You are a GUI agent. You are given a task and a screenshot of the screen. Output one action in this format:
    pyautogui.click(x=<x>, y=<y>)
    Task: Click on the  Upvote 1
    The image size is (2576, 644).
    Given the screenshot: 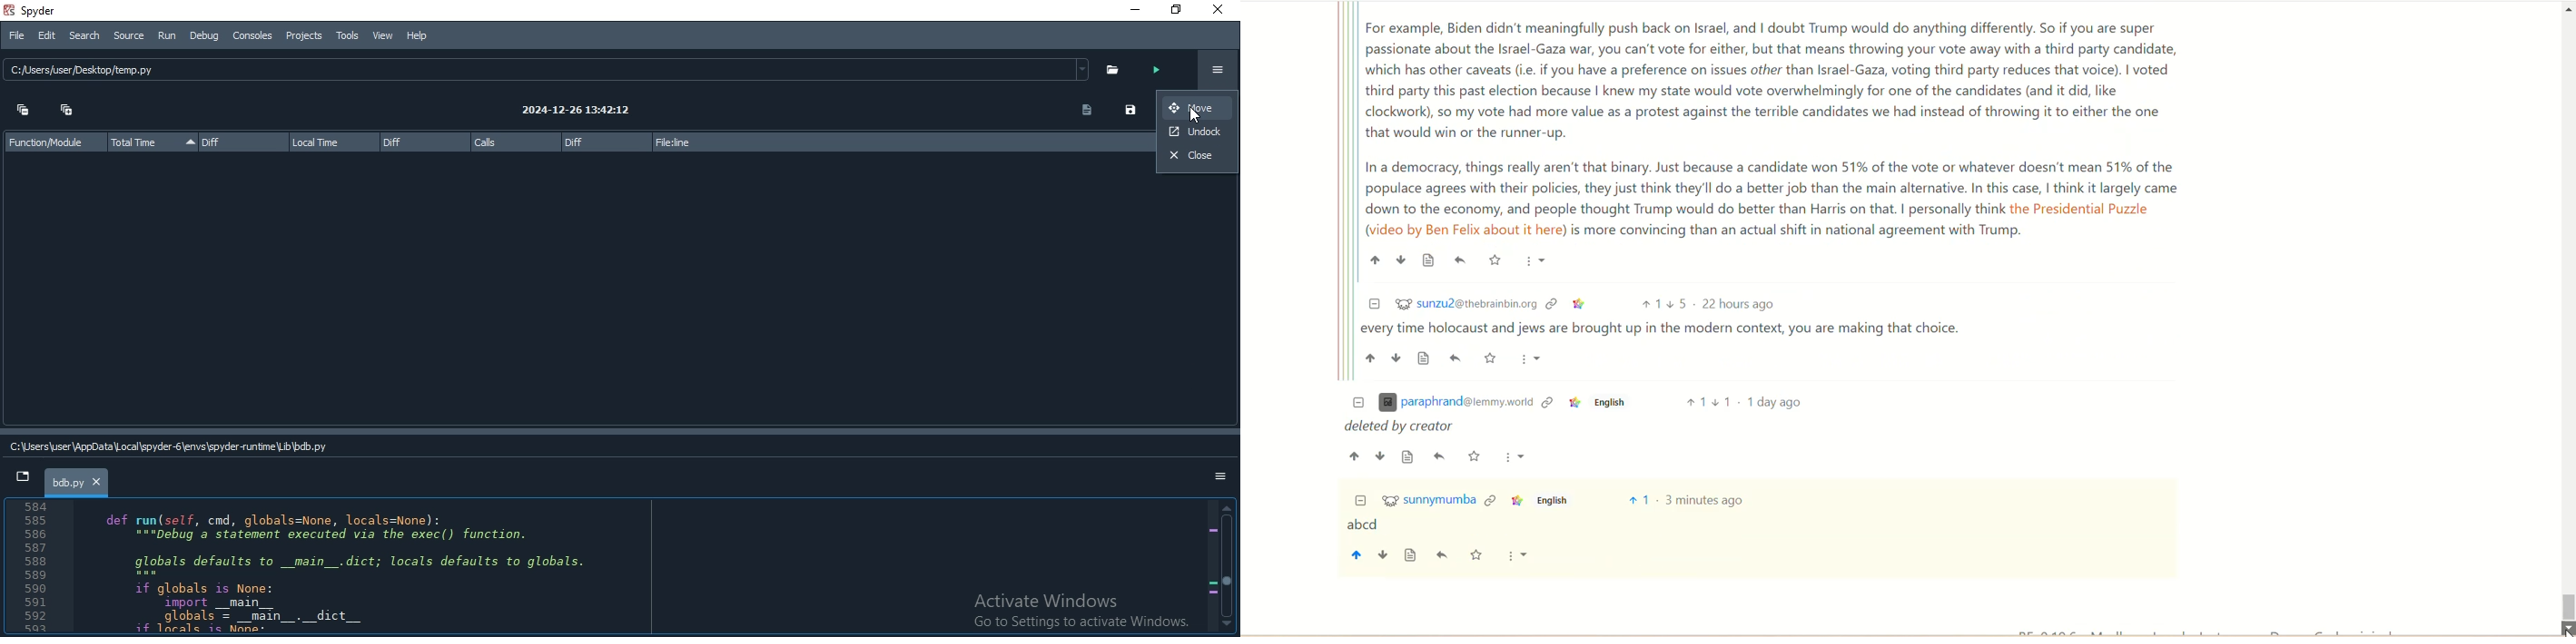 What is the action you would take?
    pyautogui.click(x=1695, y=403)
    